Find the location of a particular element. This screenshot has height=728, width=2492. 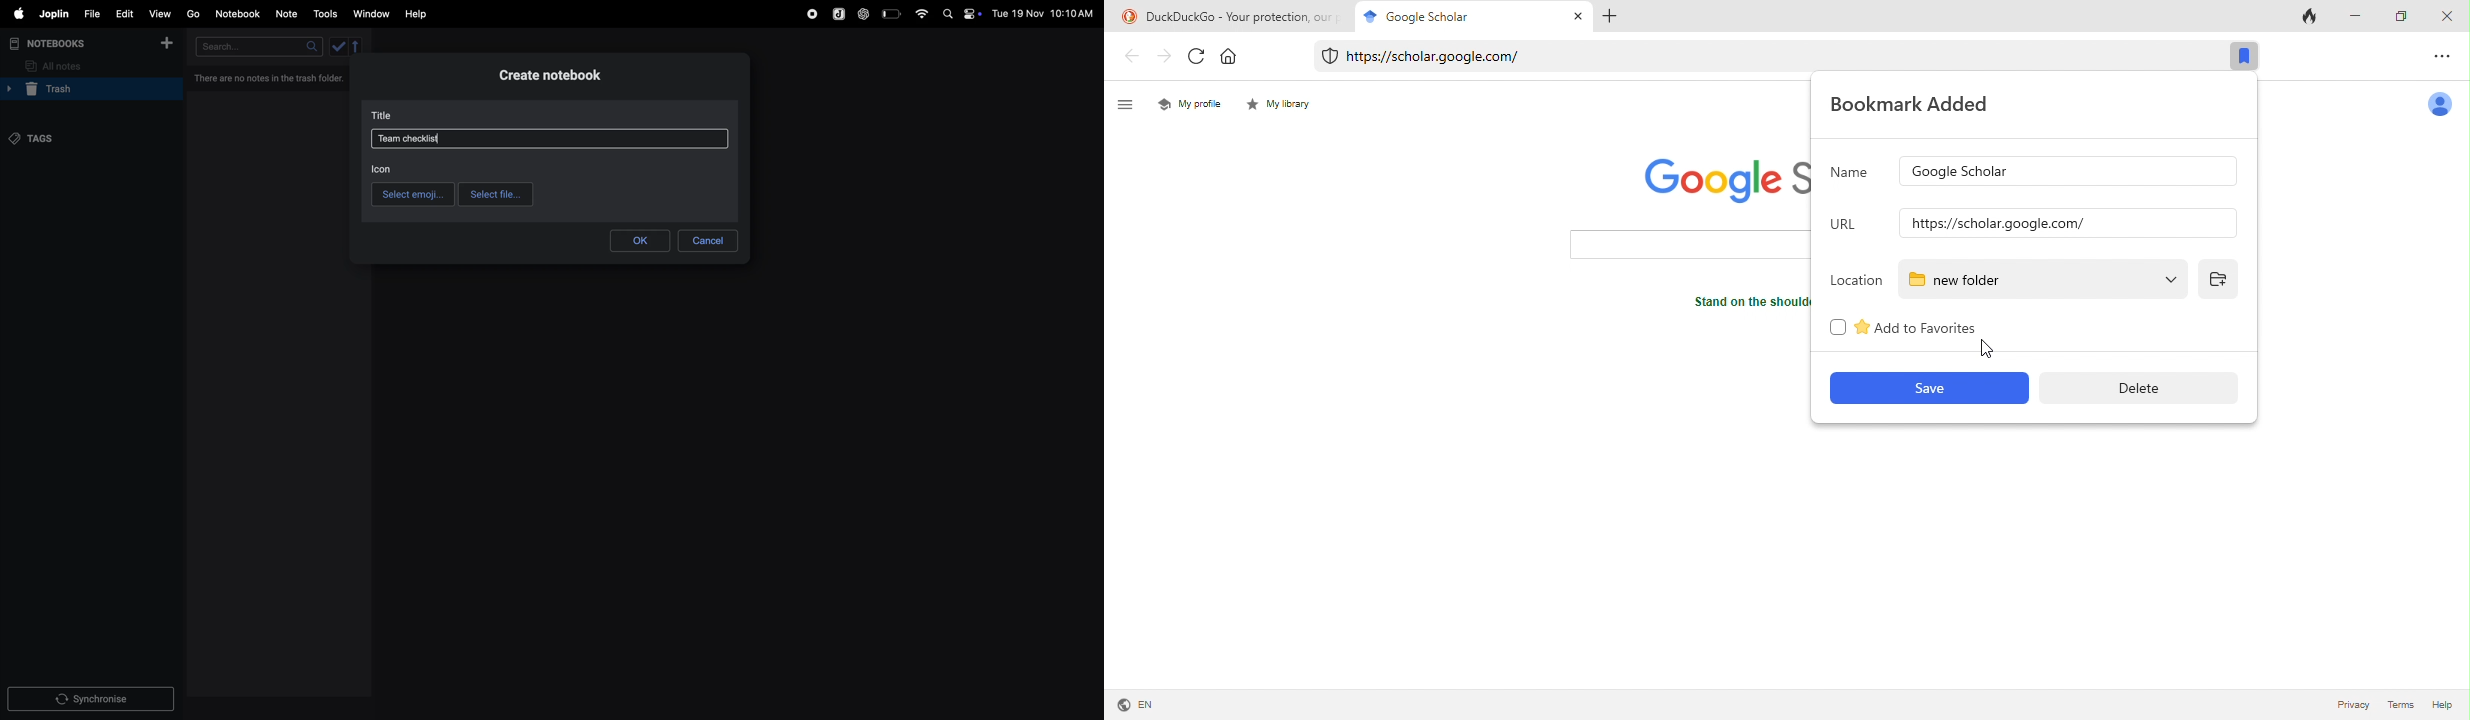

icon is located at coordinates (383, 169).